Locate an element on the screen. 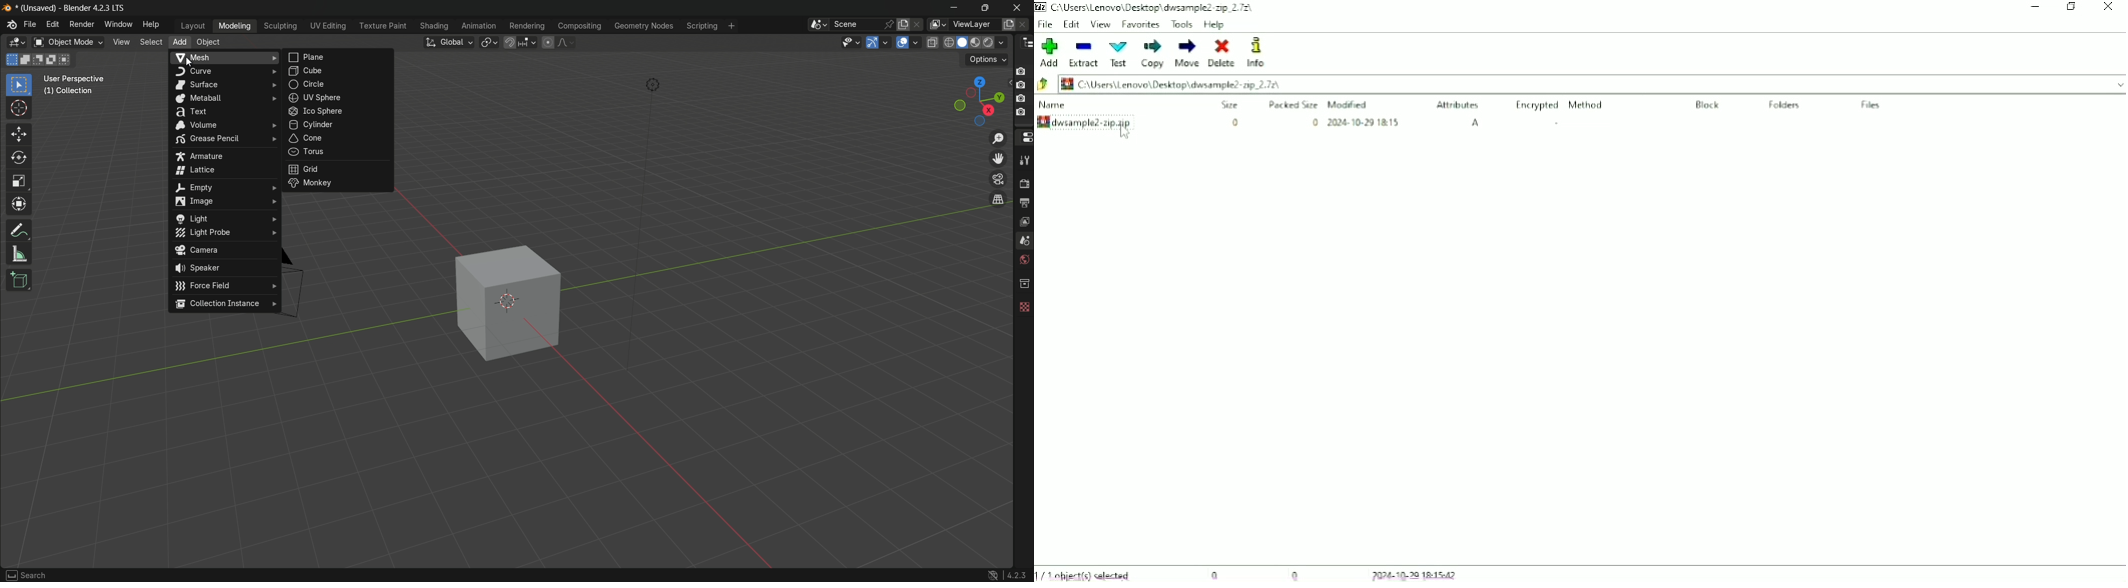  rotate and preset viewpoint is located at coordinates (977, 99).